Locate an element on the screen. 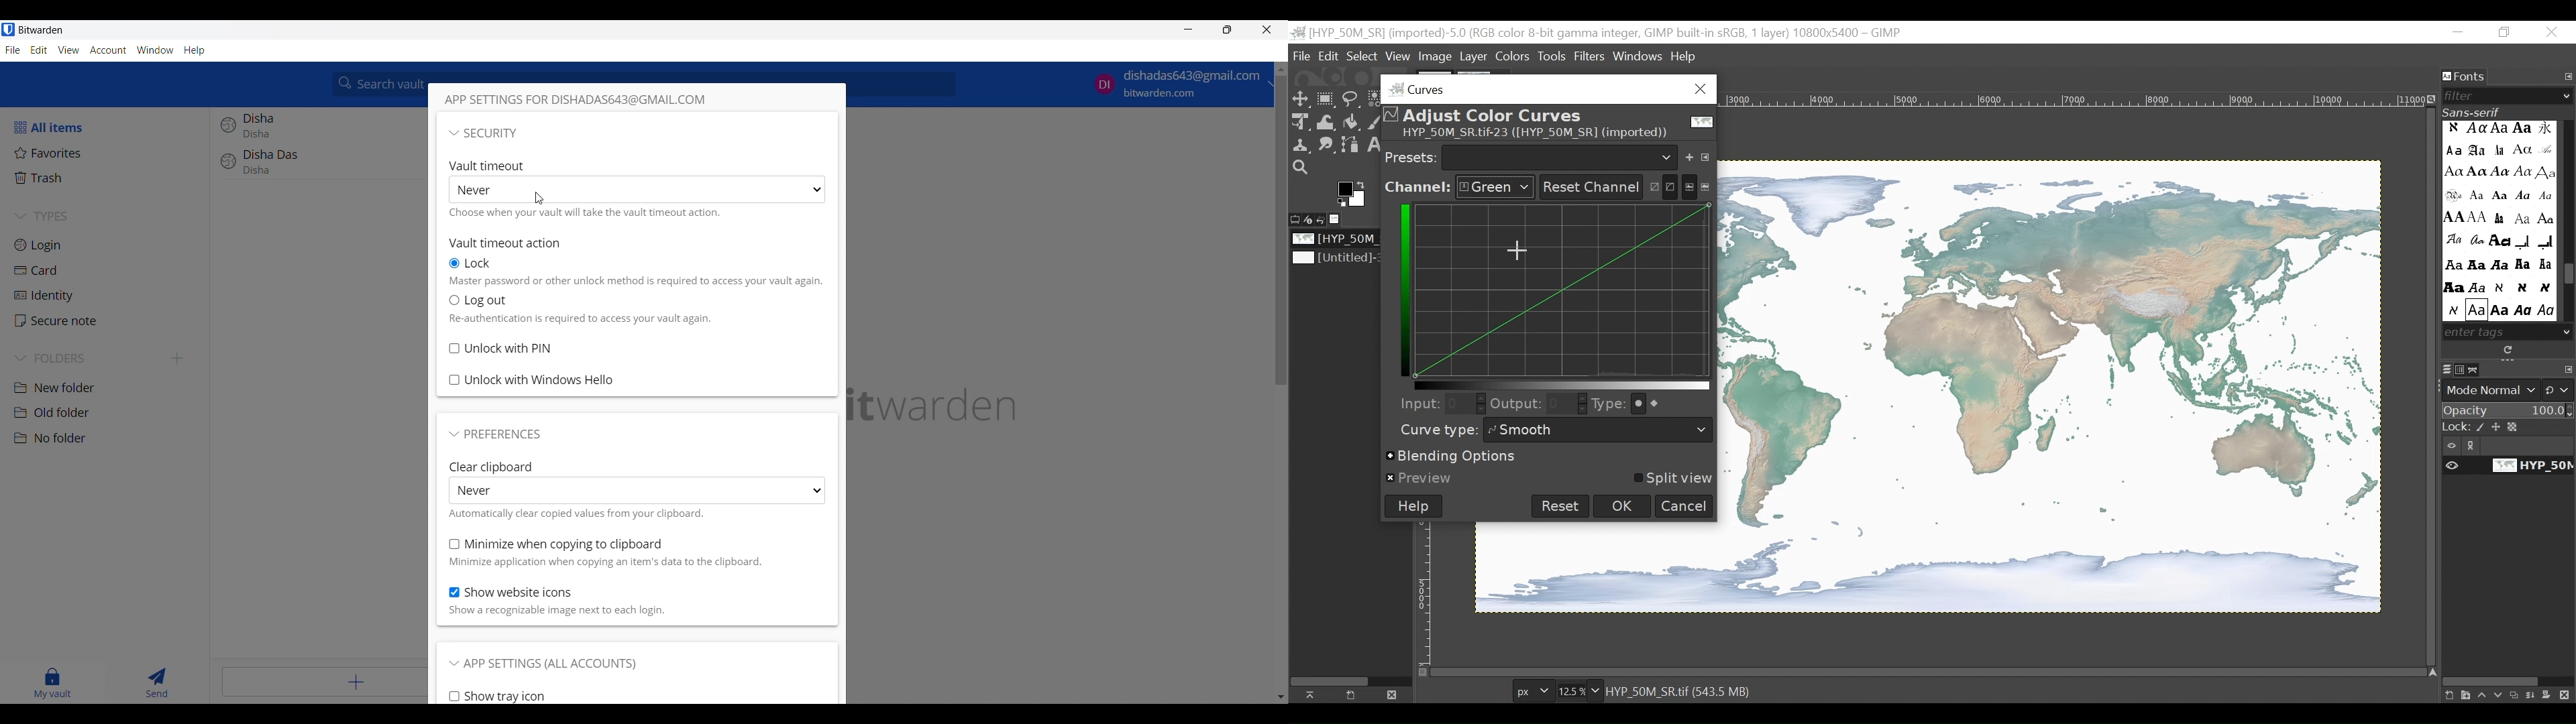 This screenshot has width=2576, height=728. Collapse Types section is located at coordinates (109, 216).